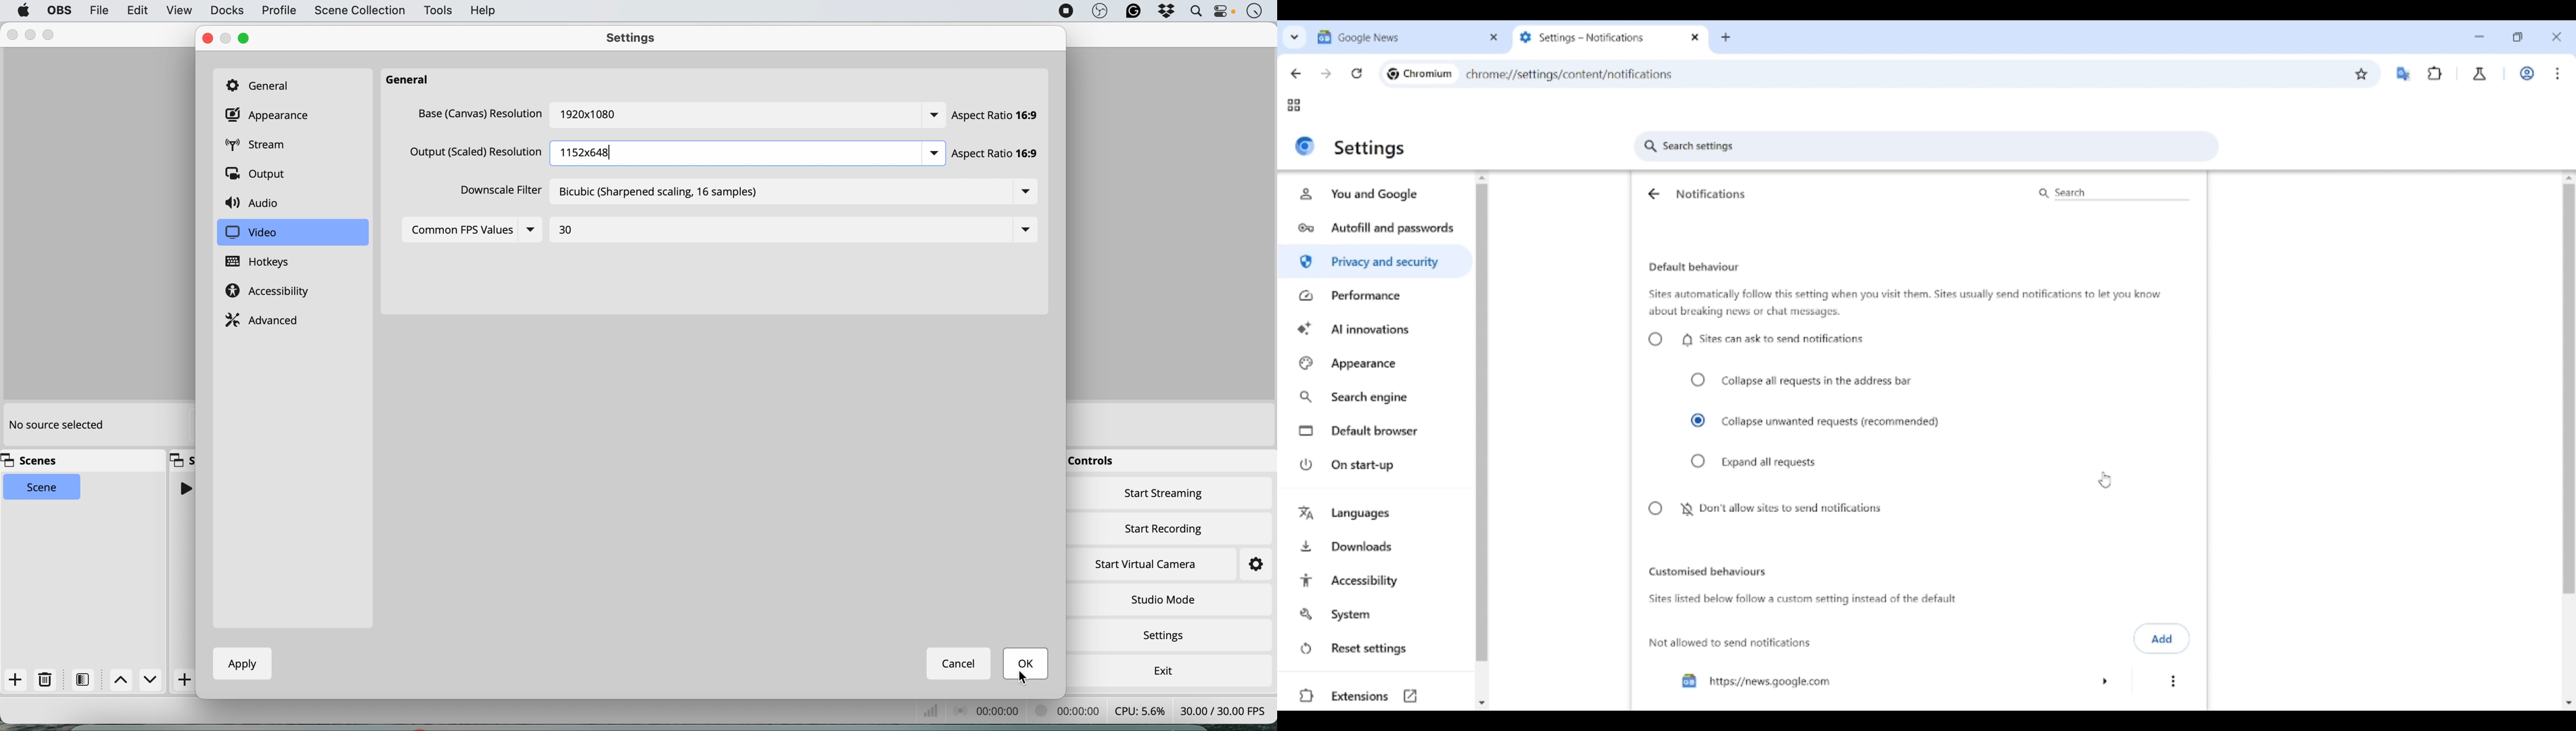  I want to click on Sites can ask to send notifications, so click(1755, 339).